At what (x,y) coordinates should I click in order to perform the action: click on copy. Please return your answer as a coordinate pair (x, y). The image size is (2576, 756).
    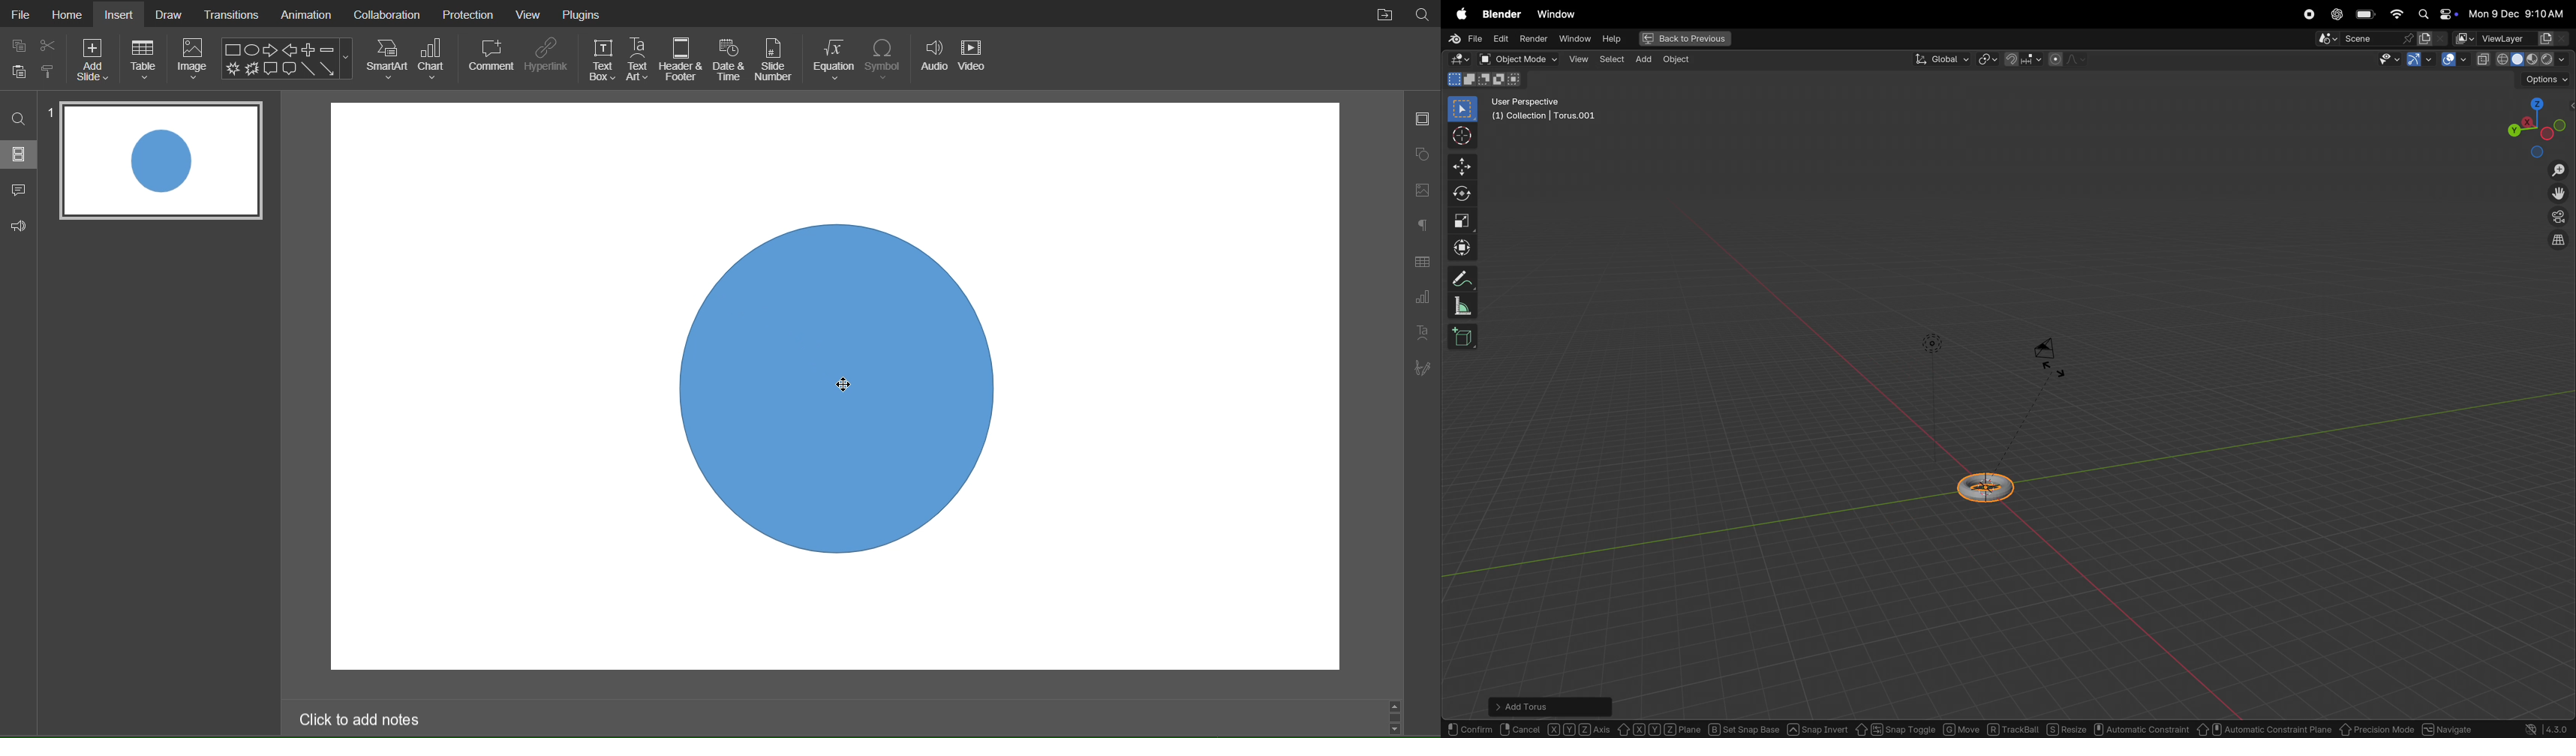
    Looking at the image, I should click on (2483, 59).